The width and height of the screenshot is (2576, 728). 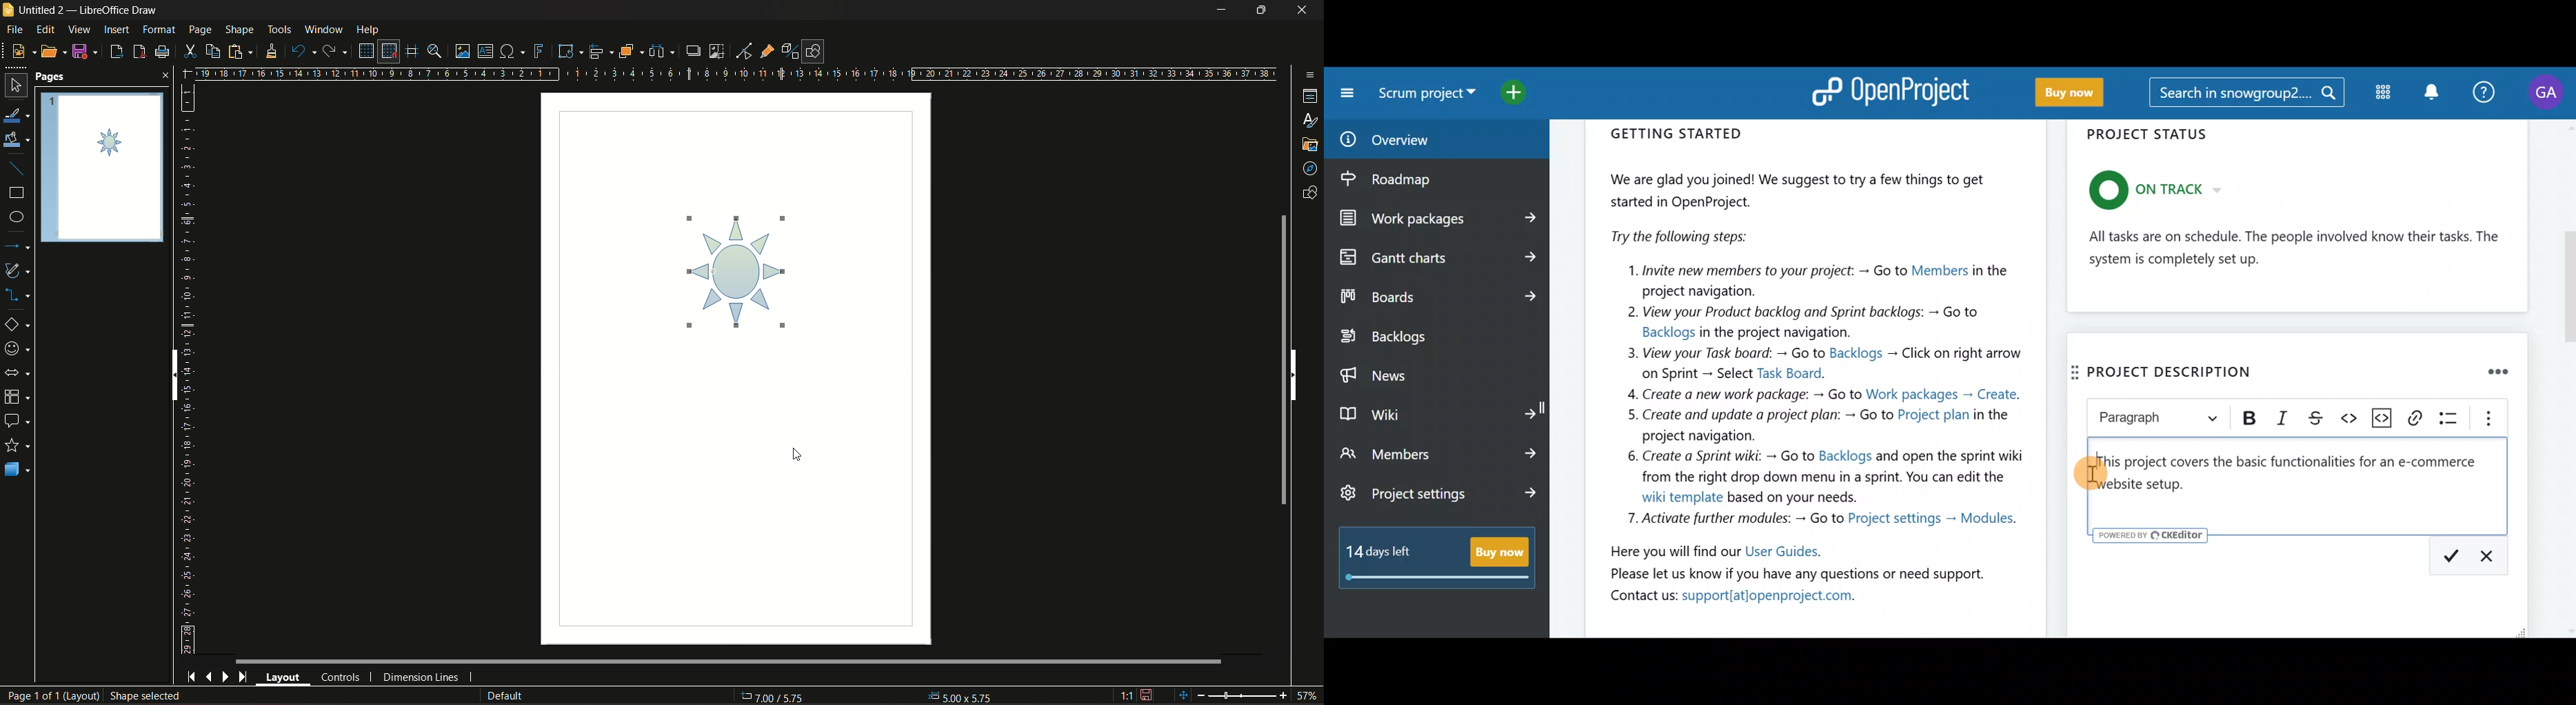 I want to click on Heading, so click(x=2160, y=420).